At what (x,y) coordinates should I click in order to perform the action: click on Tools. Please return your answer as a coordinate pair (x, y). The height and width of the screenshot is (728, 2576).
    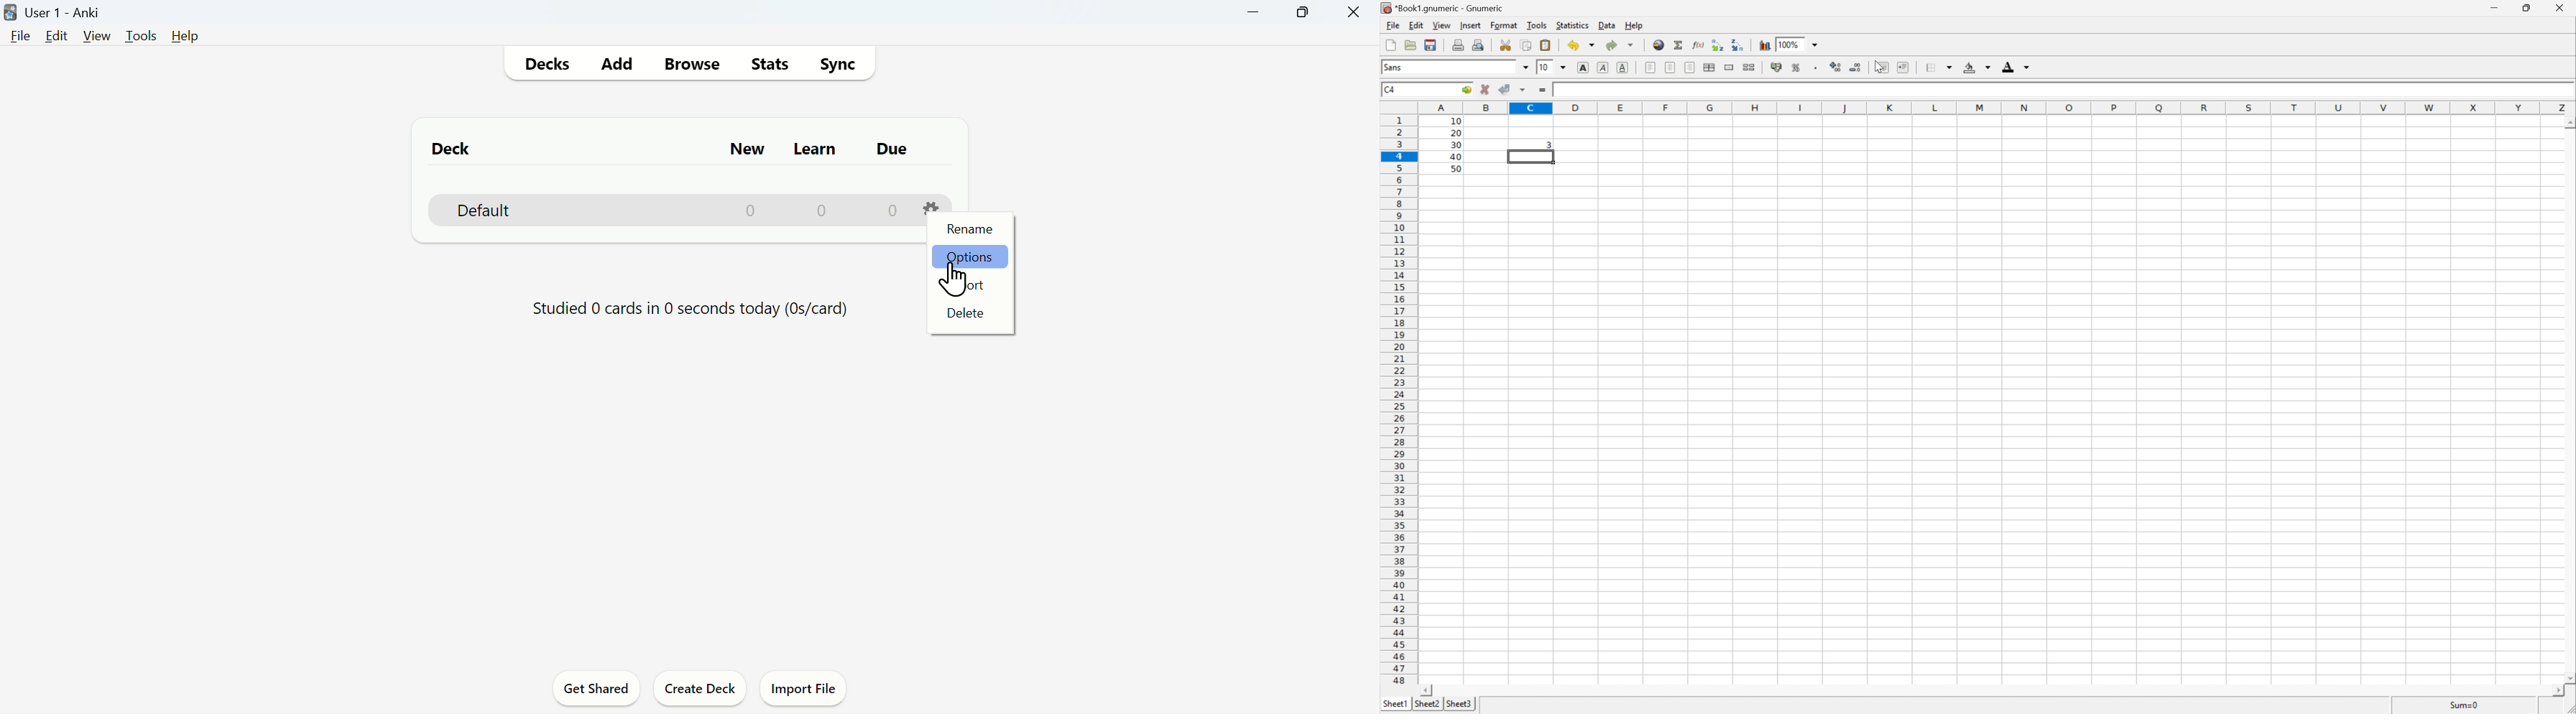
    Looking at the image, I should click on (1537, 25).